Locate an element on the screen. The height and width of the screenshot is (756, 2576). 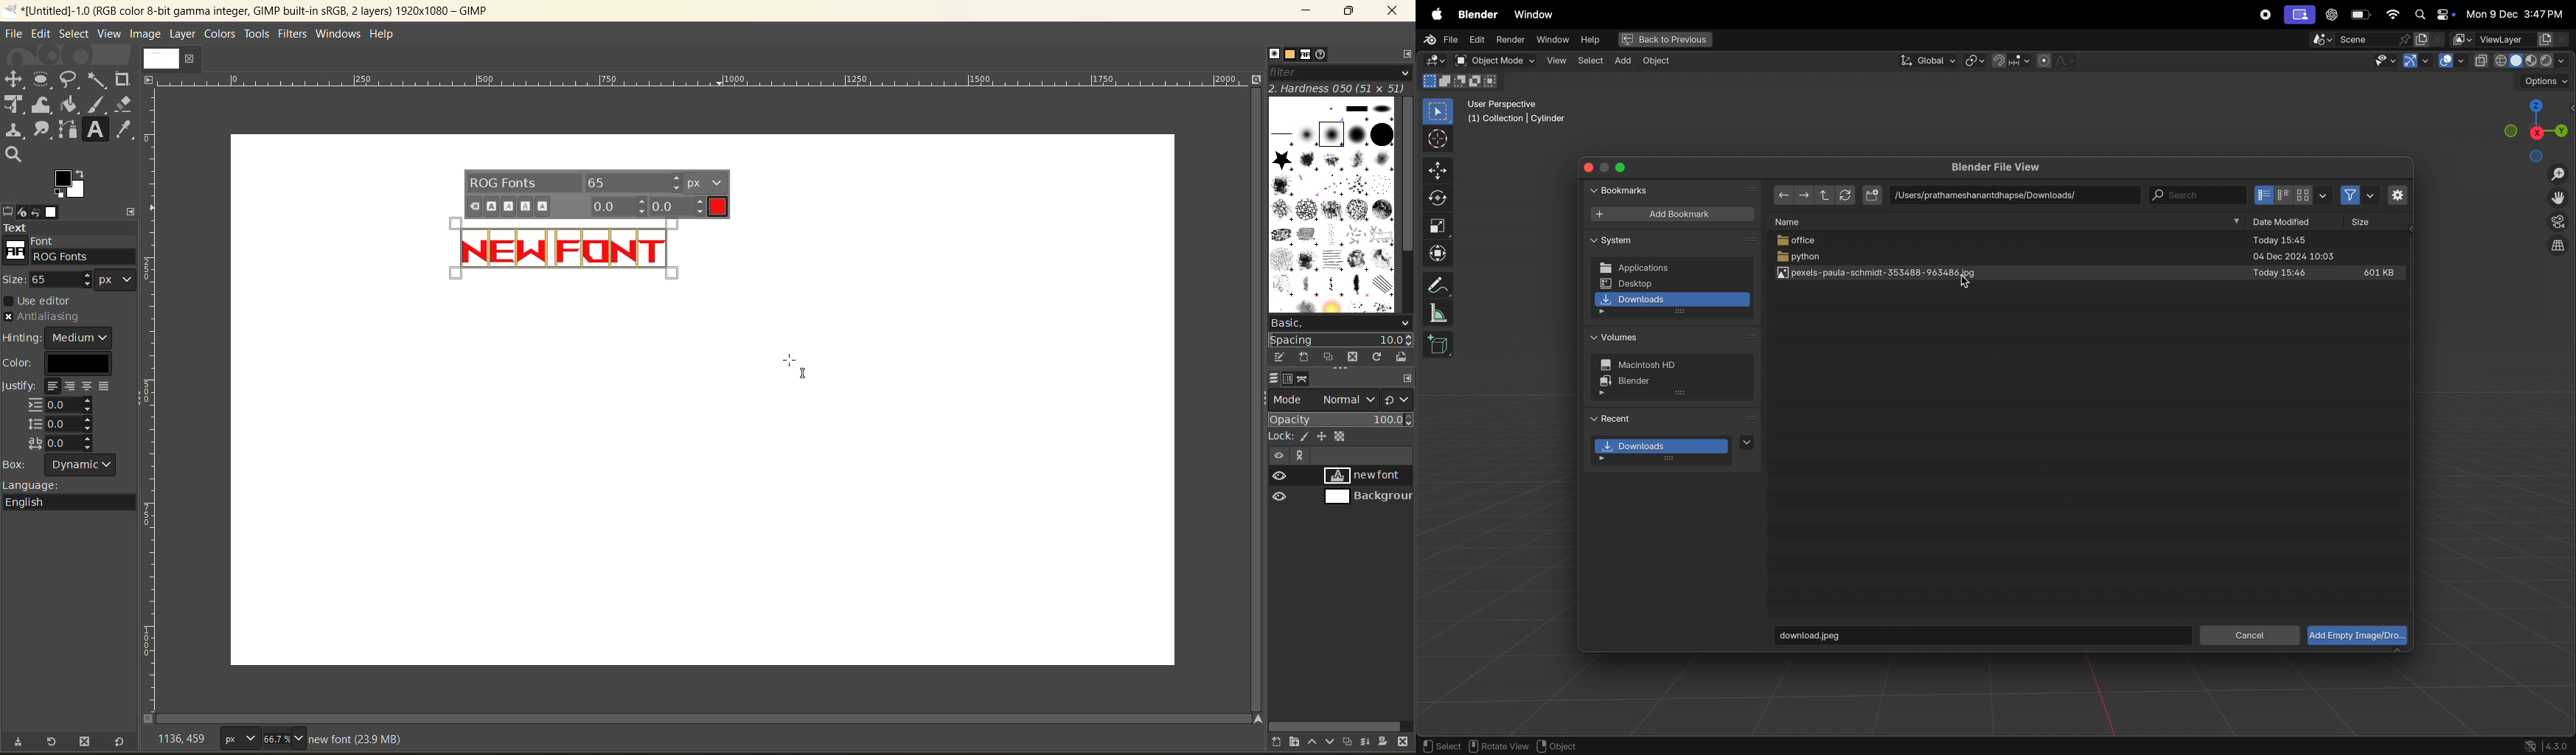
antialiasing is located at coordinates (43, 318).